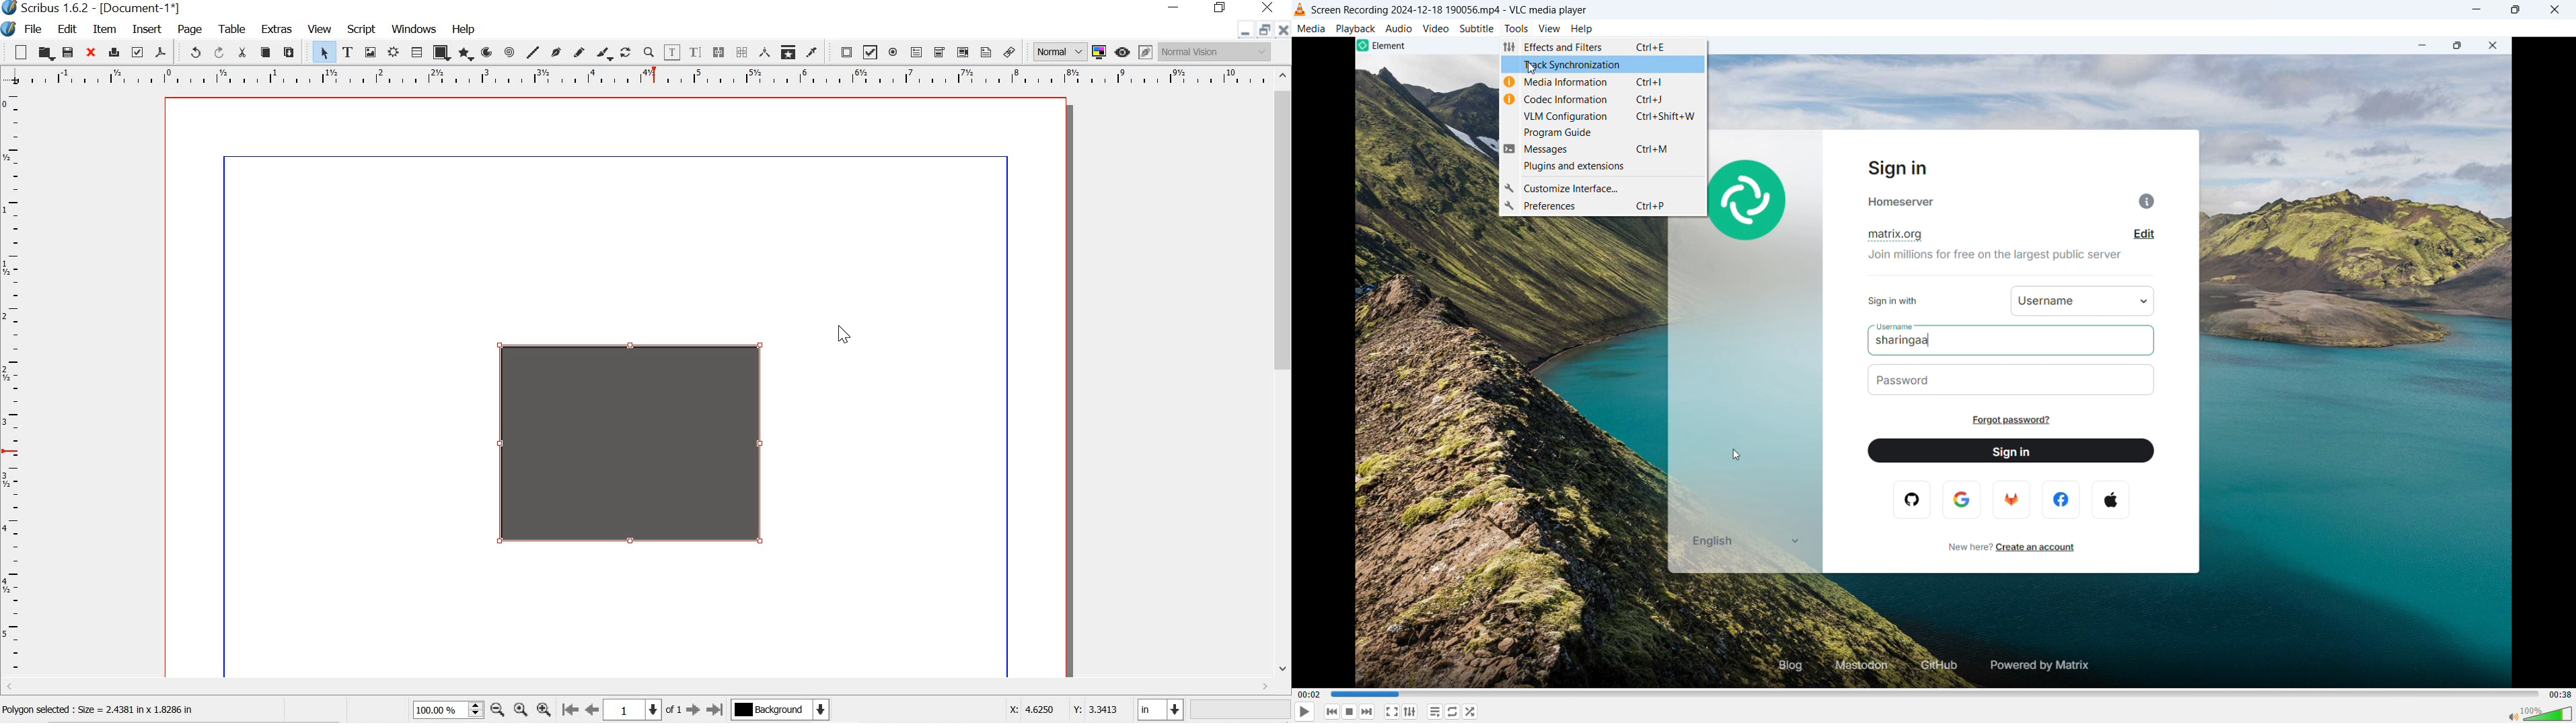  Describe the element at coordinates (714, 710) in the screenshot. I see `go to last page` at that location.